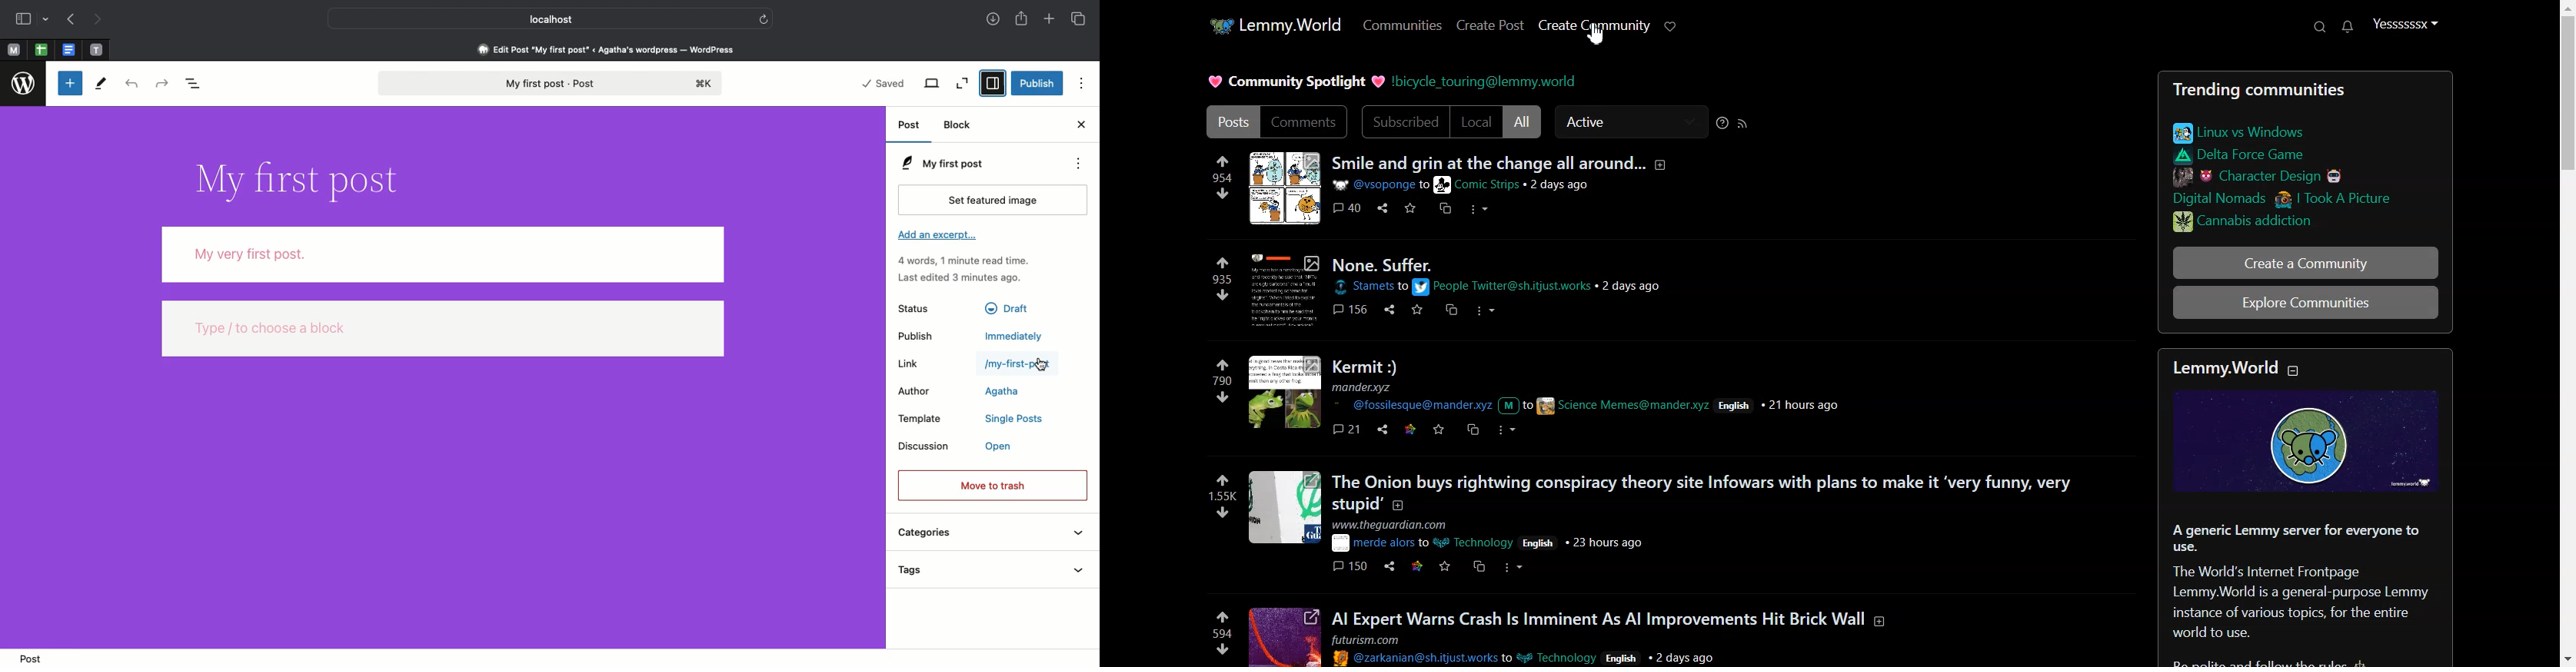 This screenshot has height=672, width=2576. I want to click on more, so click(1516, 568).